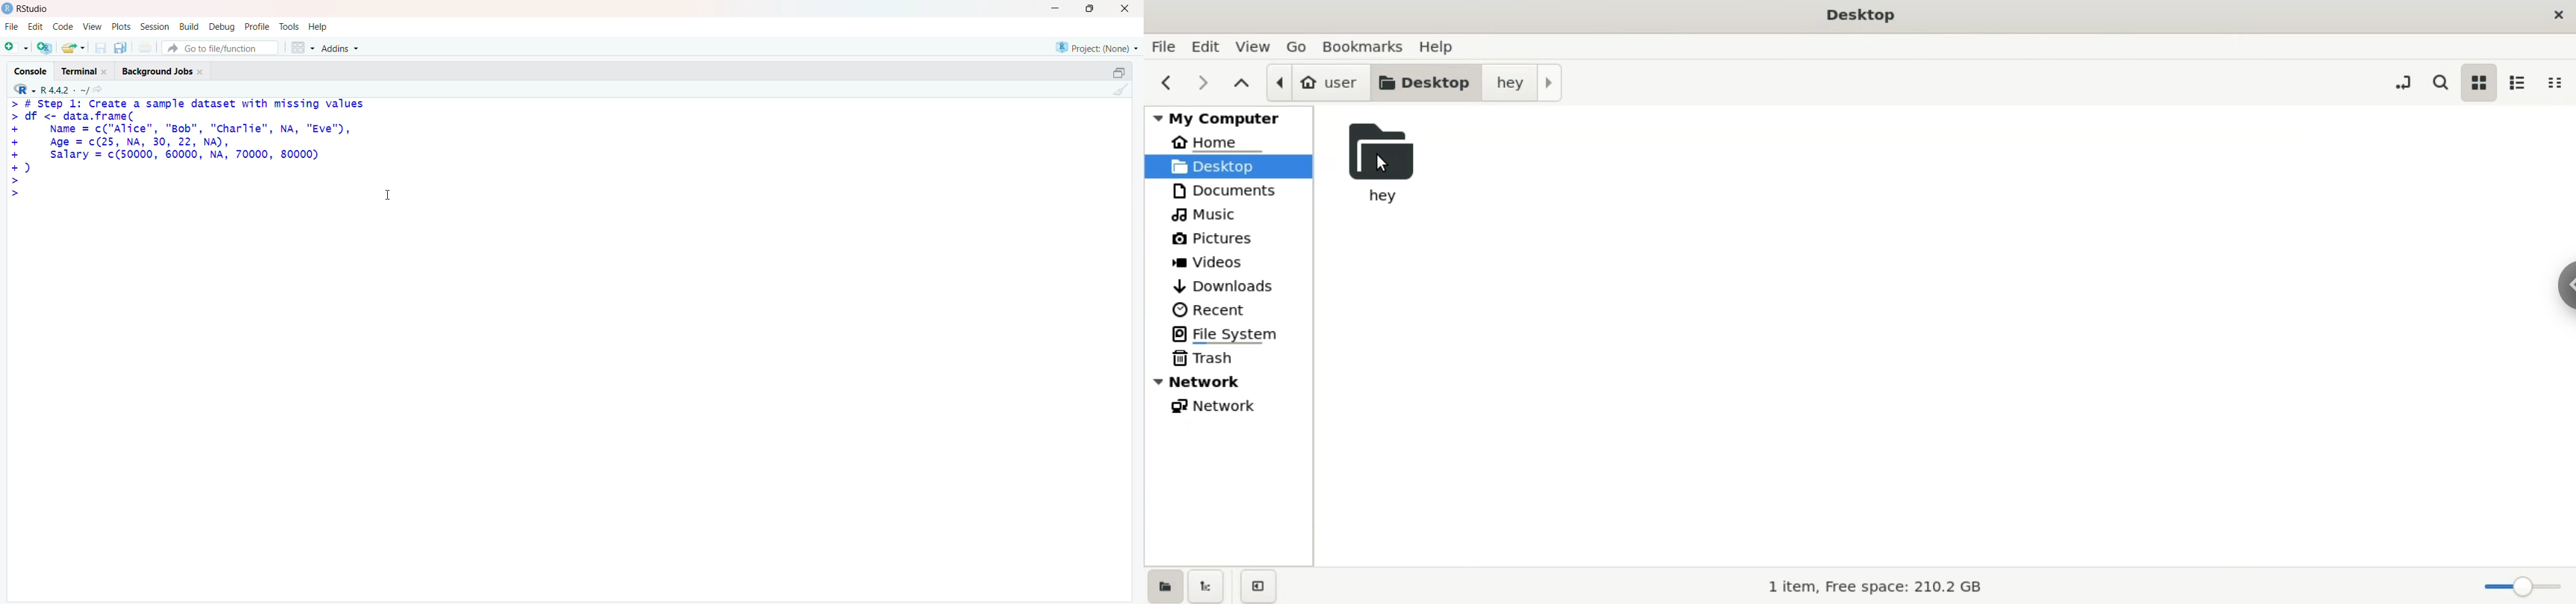  Describe the element at coordinates (1122, 73) in the screenshot. I see `Maximize` at that location.